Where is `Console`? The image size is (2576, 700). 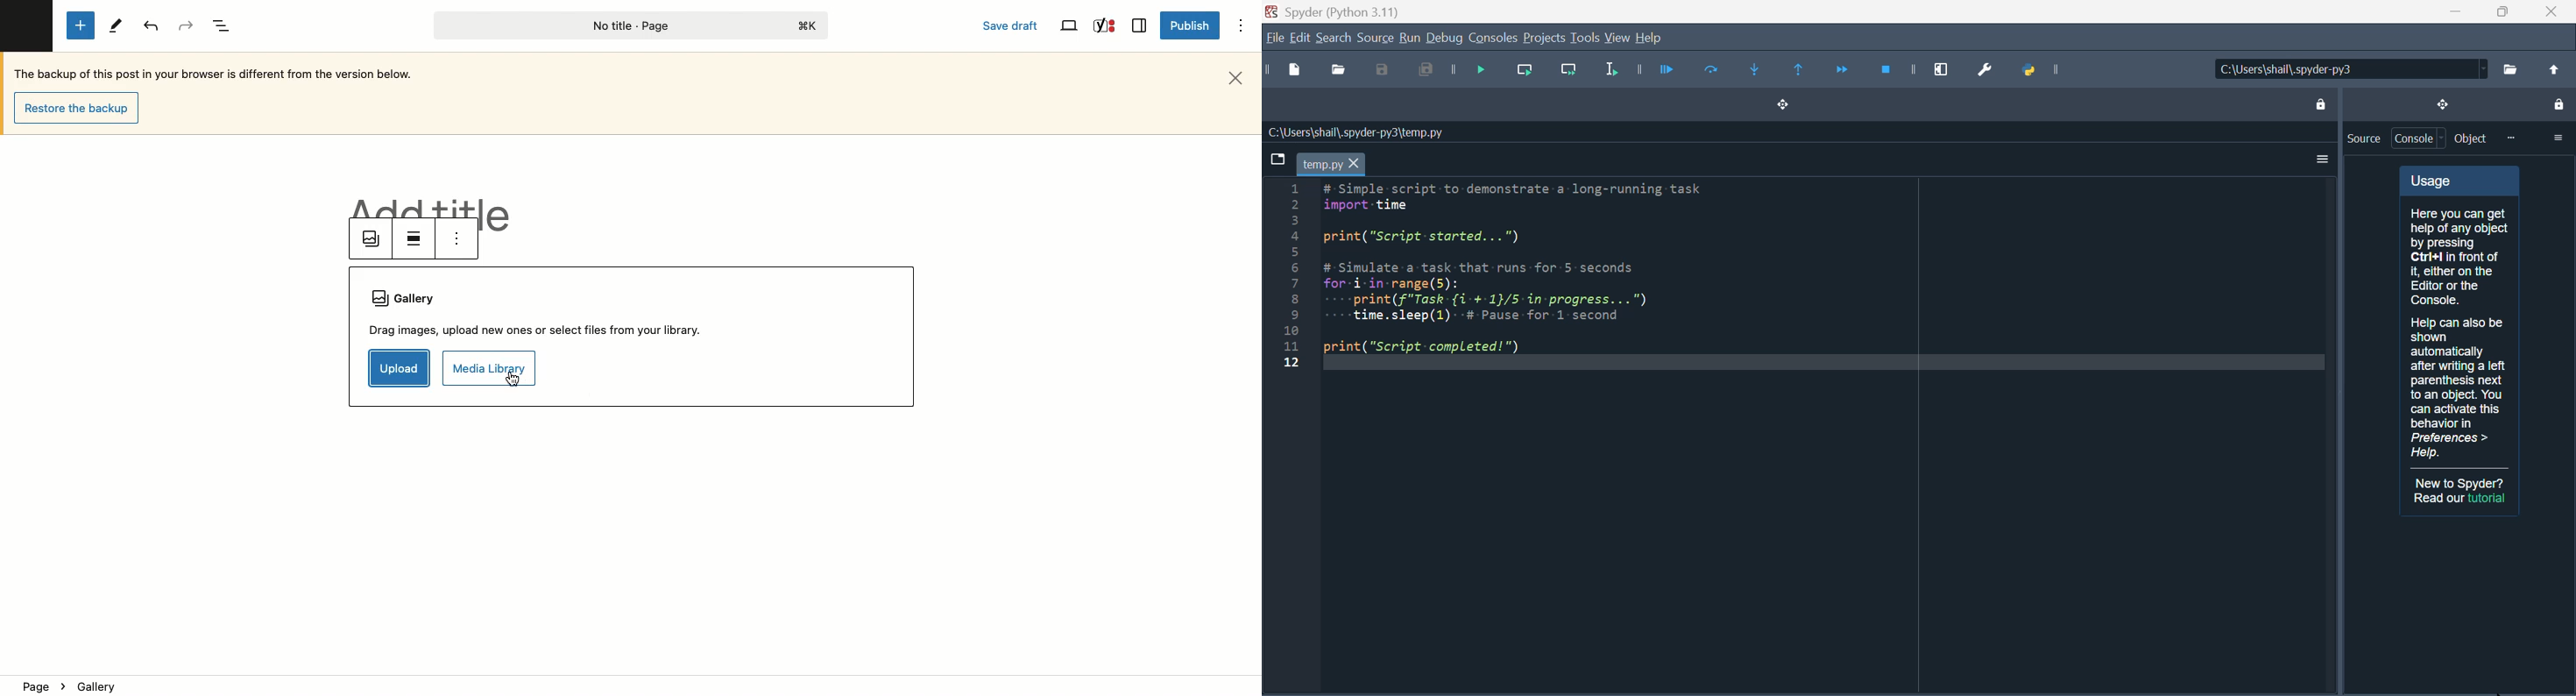
Console is located at coordinates (2420, 138).